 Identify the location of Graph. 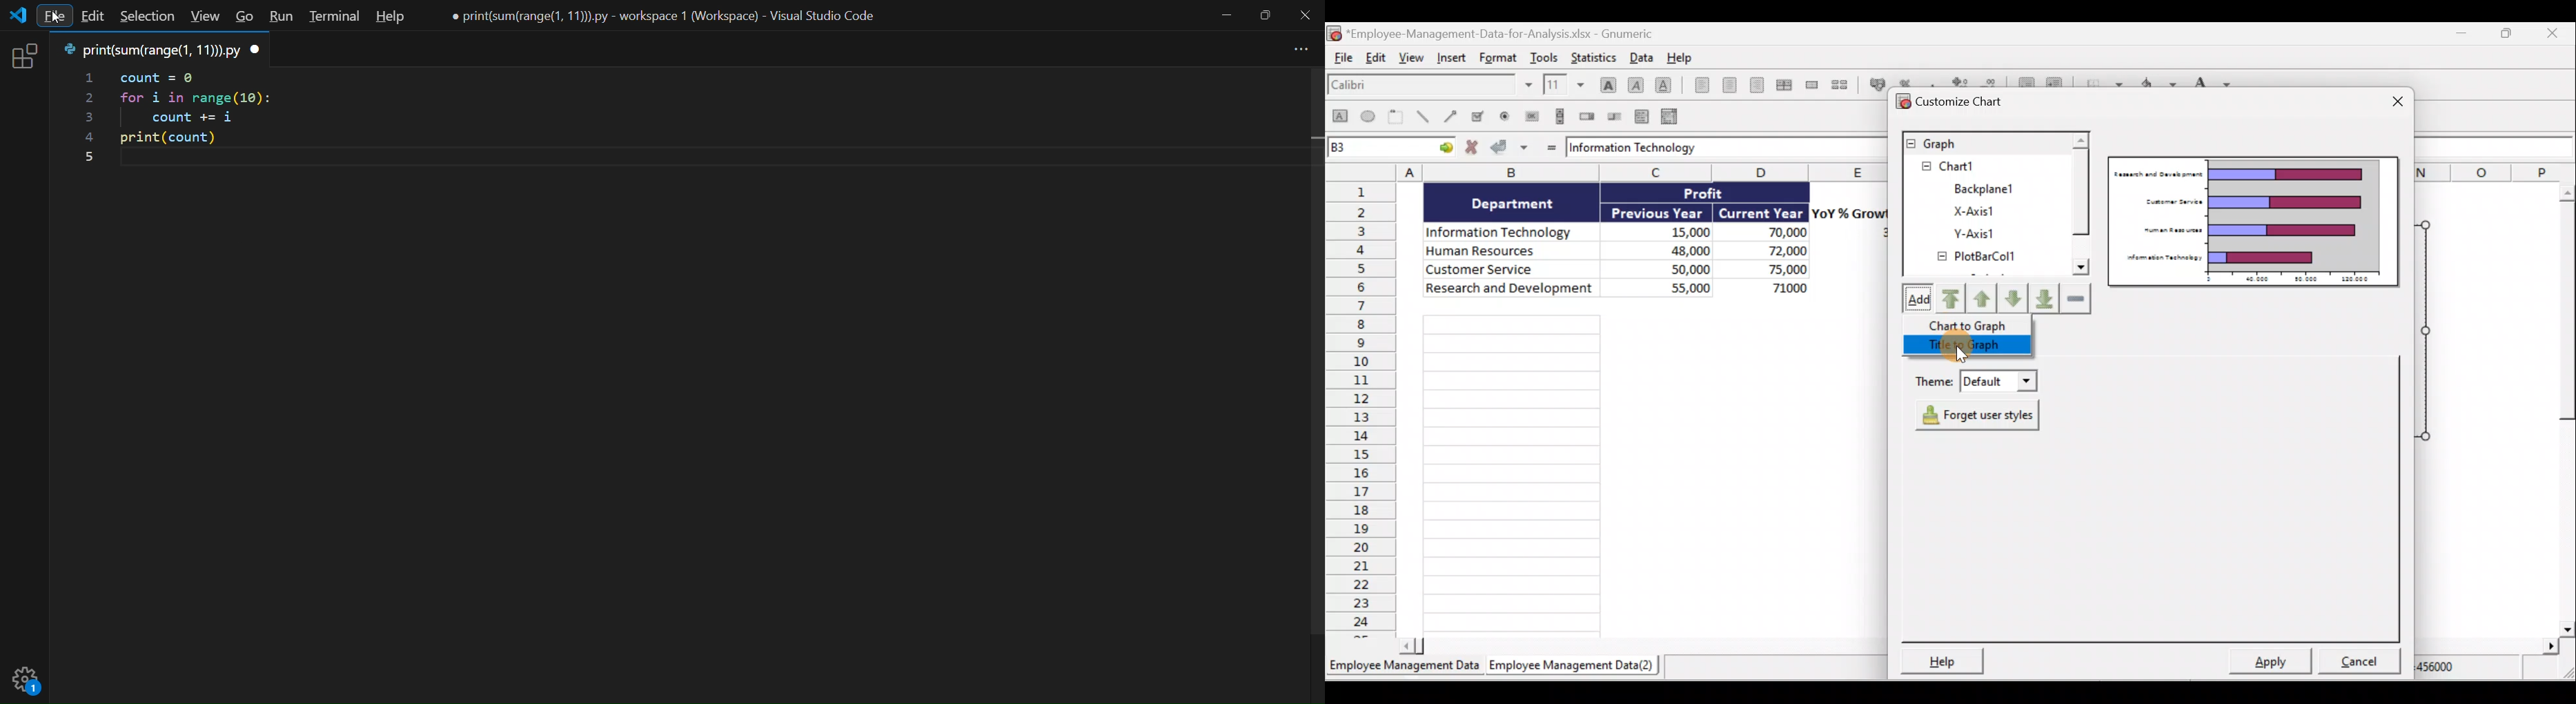
(1985, 142).